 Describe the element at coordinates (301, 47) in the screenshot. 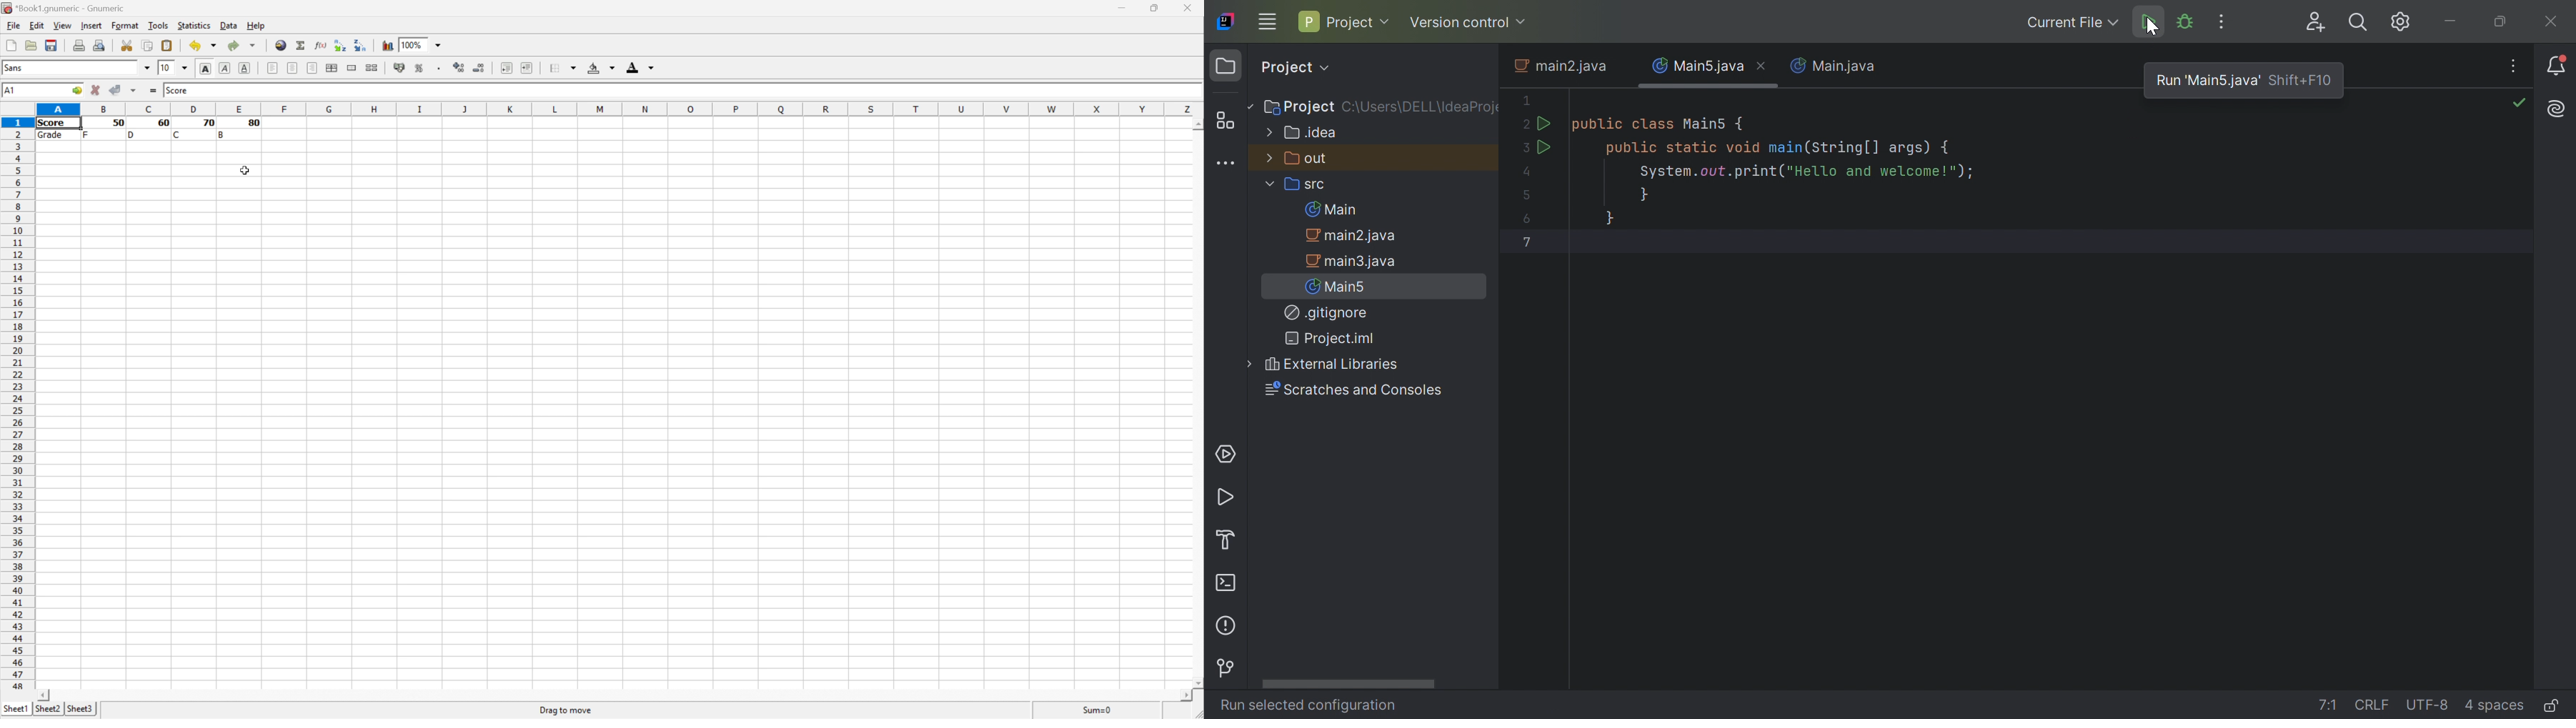

I see `Sum into the current cell` at that location.